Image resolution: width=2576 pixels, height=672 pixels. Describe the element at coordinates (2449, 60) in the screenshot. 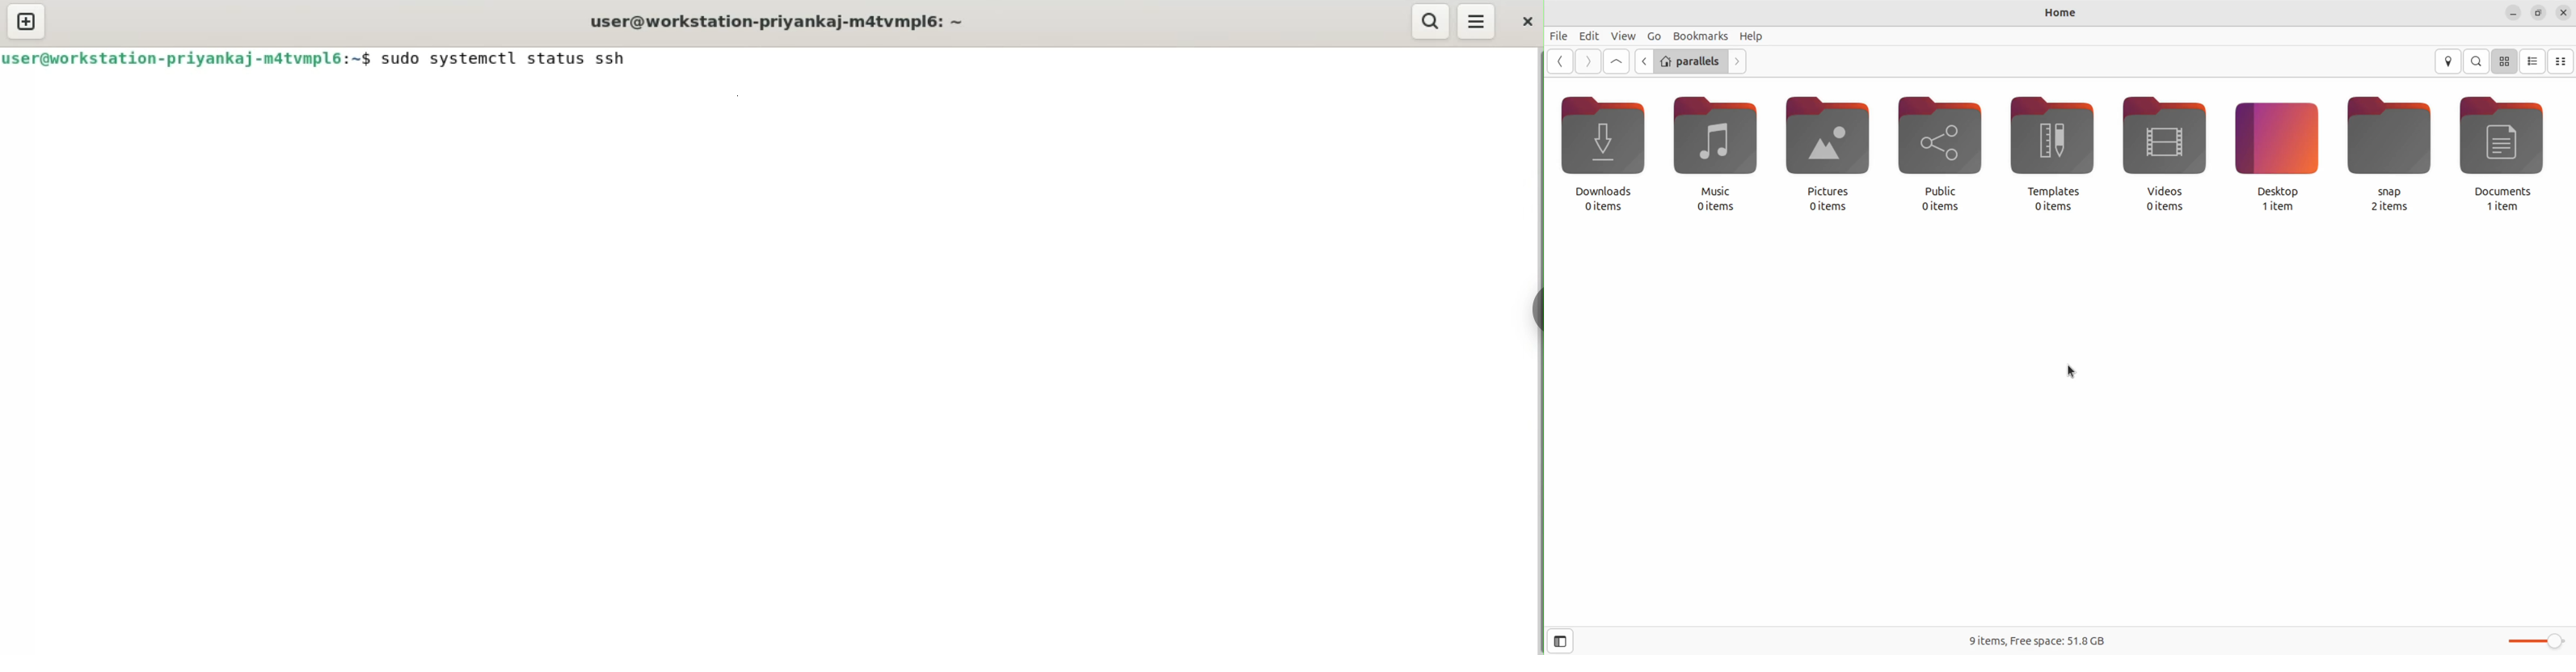

I see `location` at that location.